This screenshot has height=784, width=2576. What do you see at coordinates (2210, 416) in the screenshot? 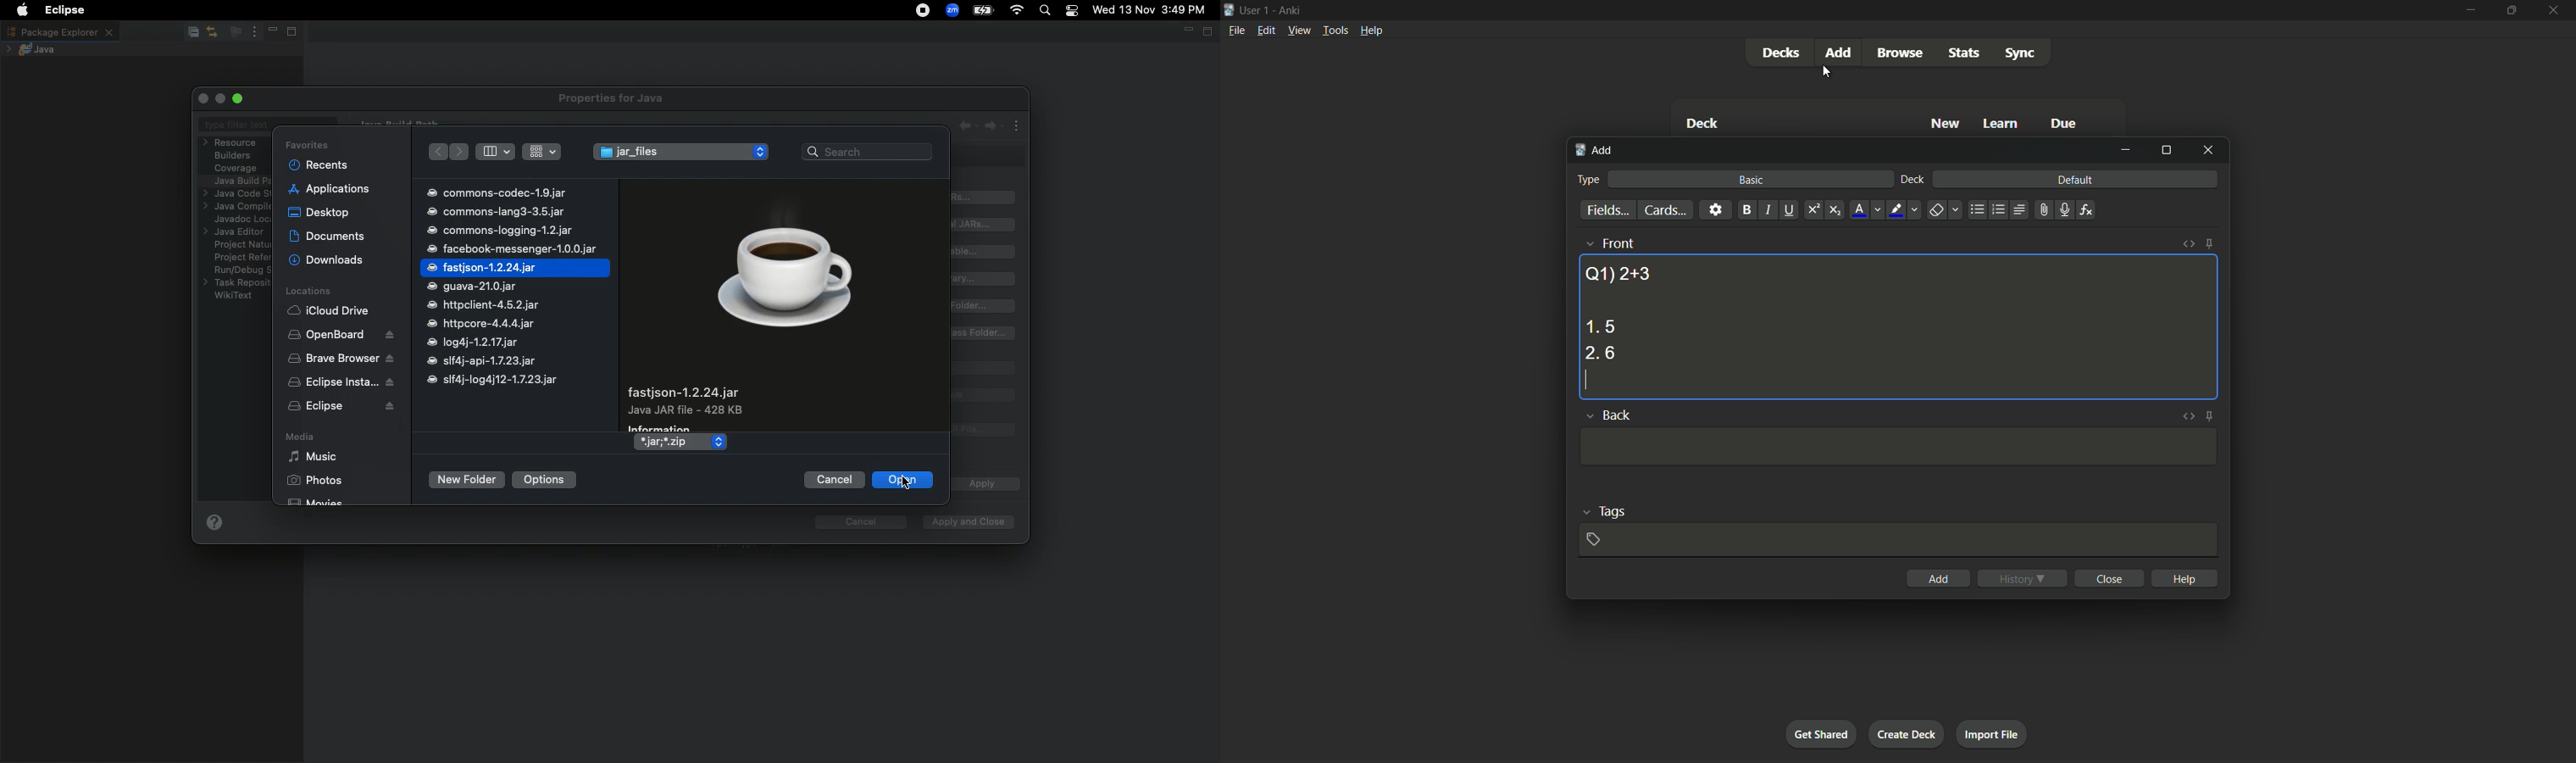
I see `toggle sticky` at bounding box center [2210, 416].